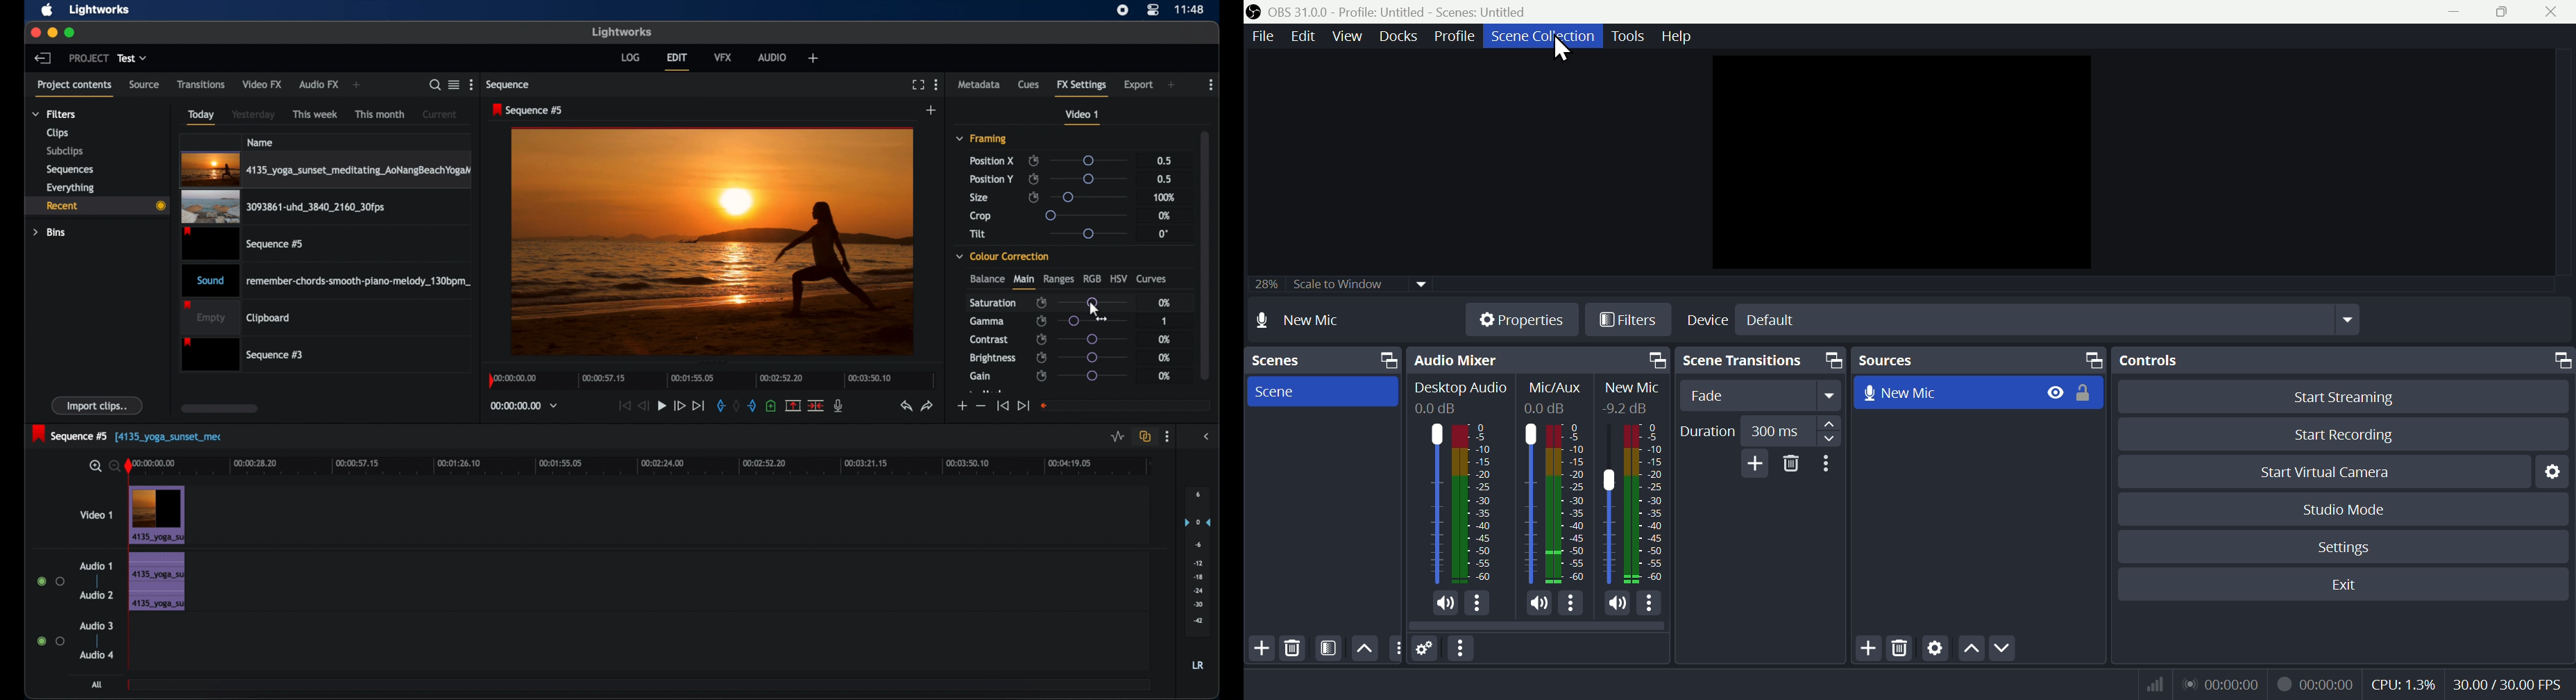 The width and height of the screenshot is (2576, 700). I want to click on all, so click(97, 684).